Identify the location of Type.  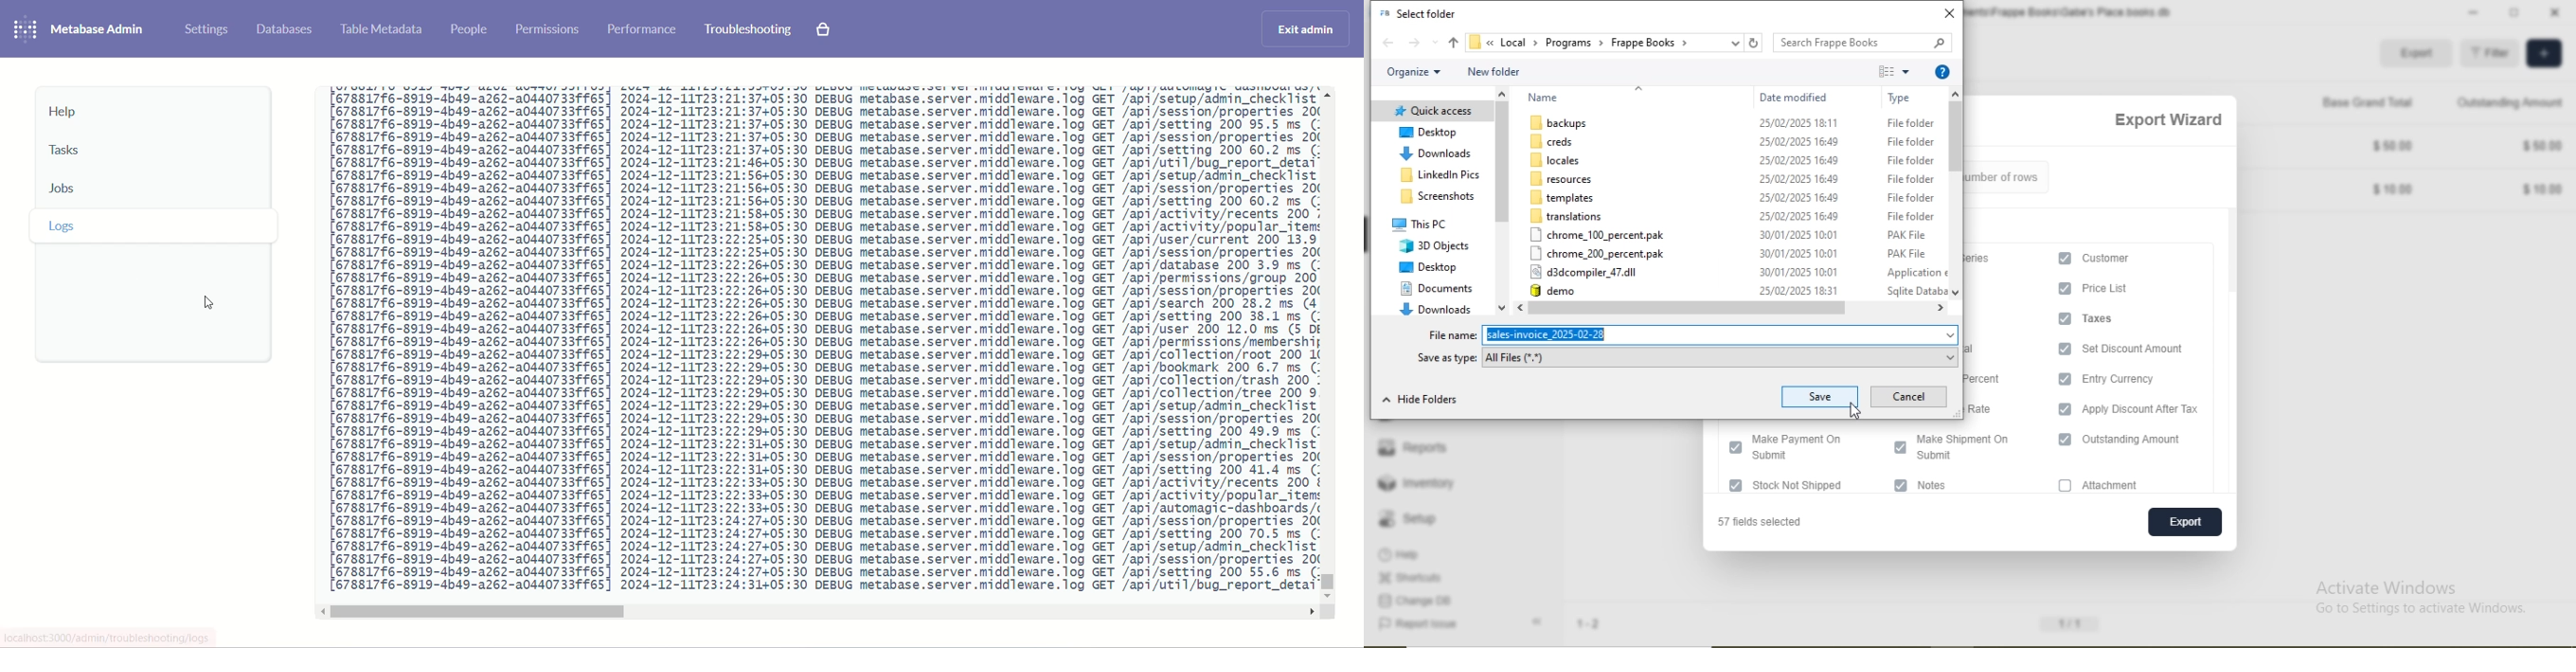
(1901, 99).